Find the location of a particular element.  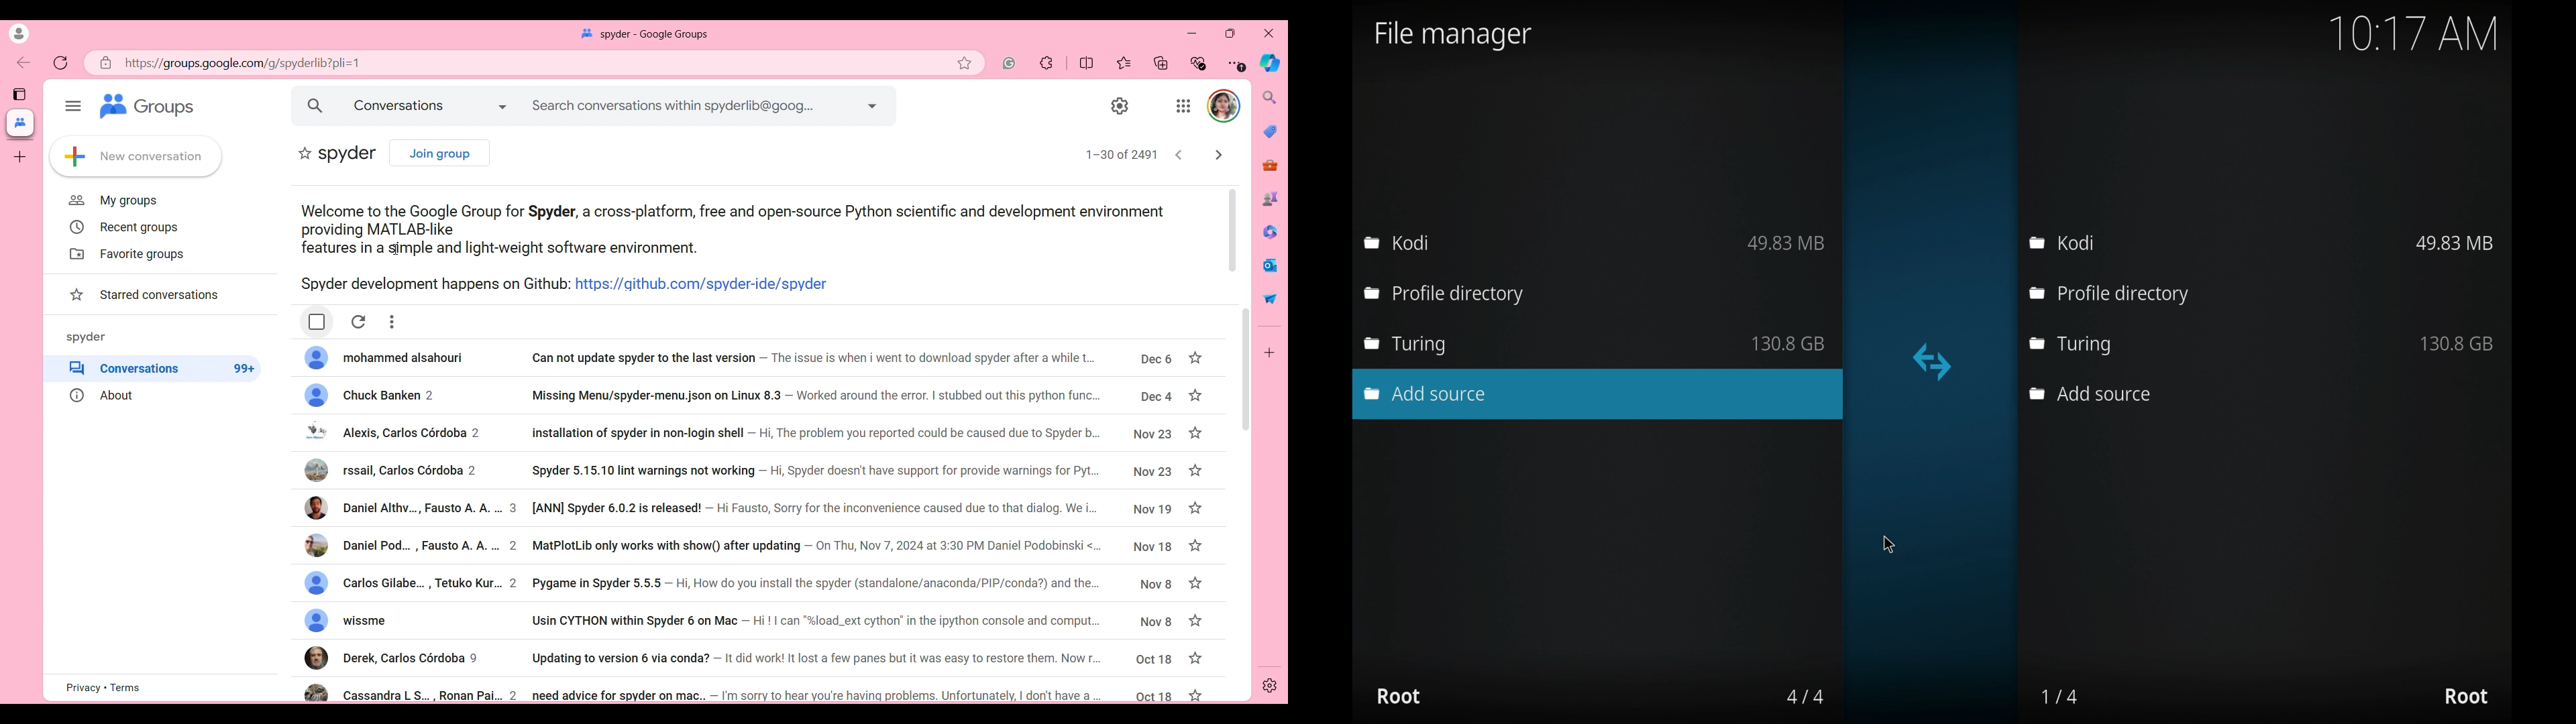

Settings is located at coordinates (1269, 685).